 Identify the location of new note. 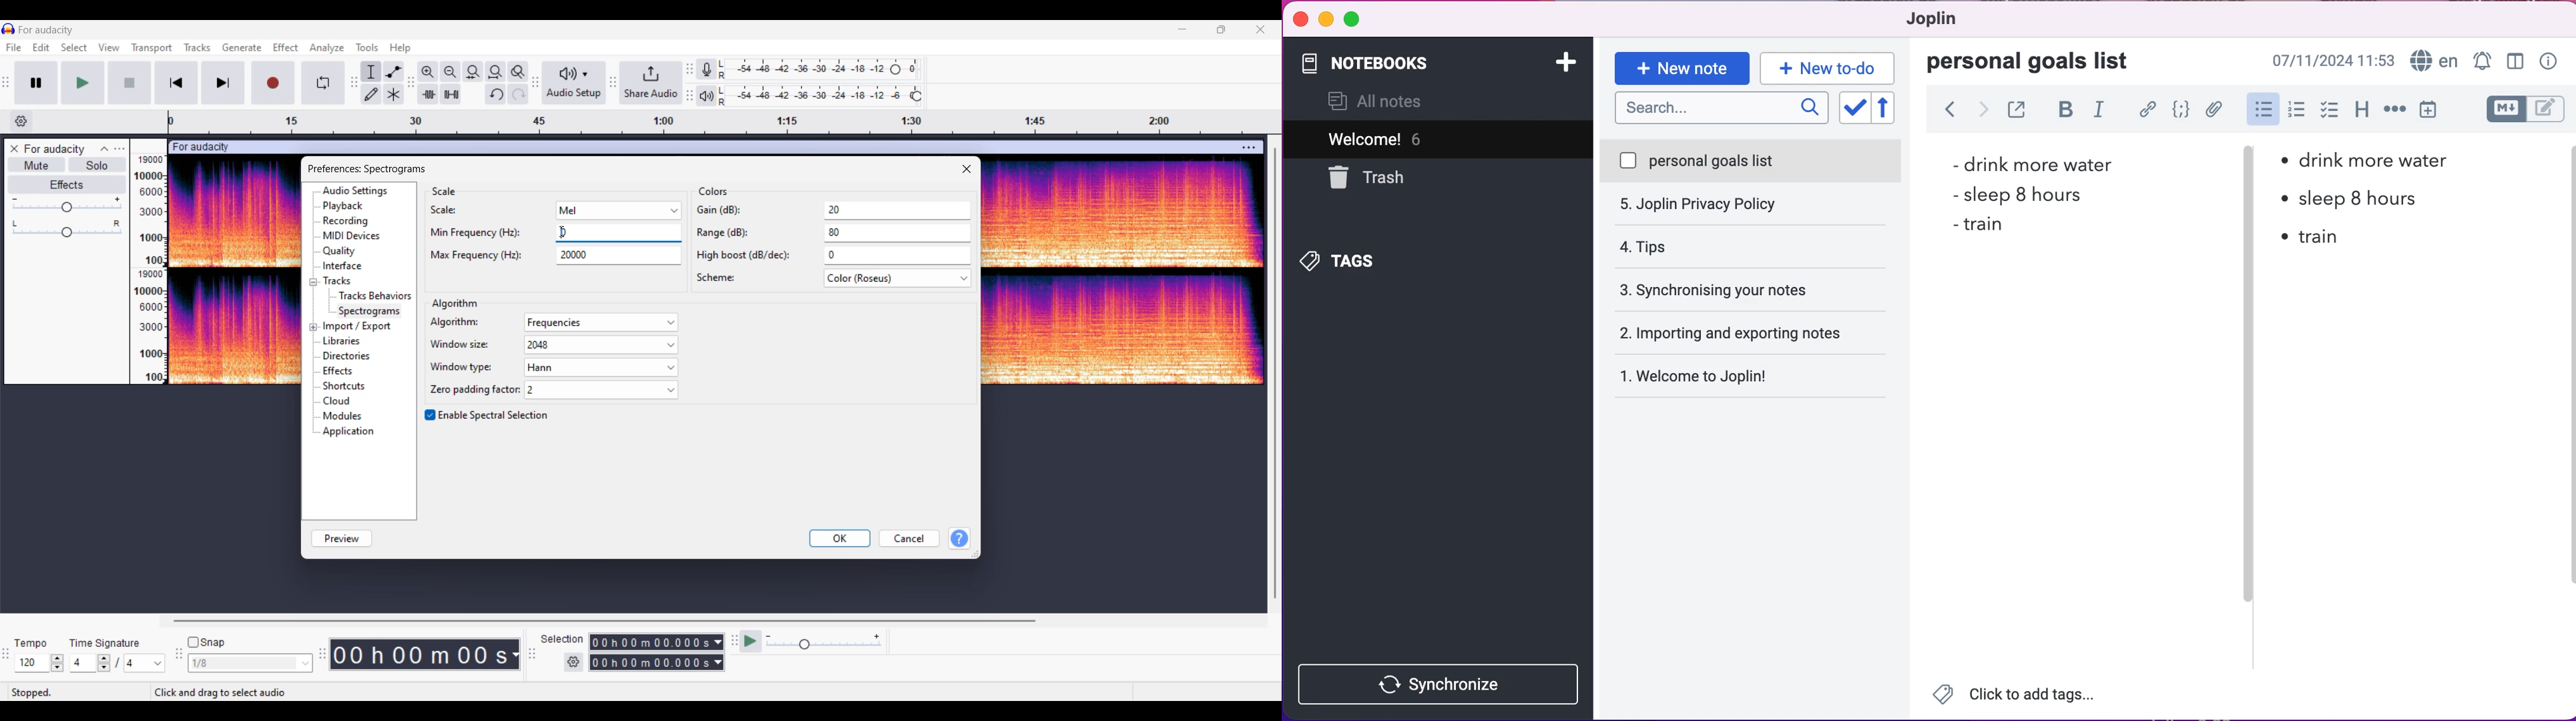
(1681, 67).